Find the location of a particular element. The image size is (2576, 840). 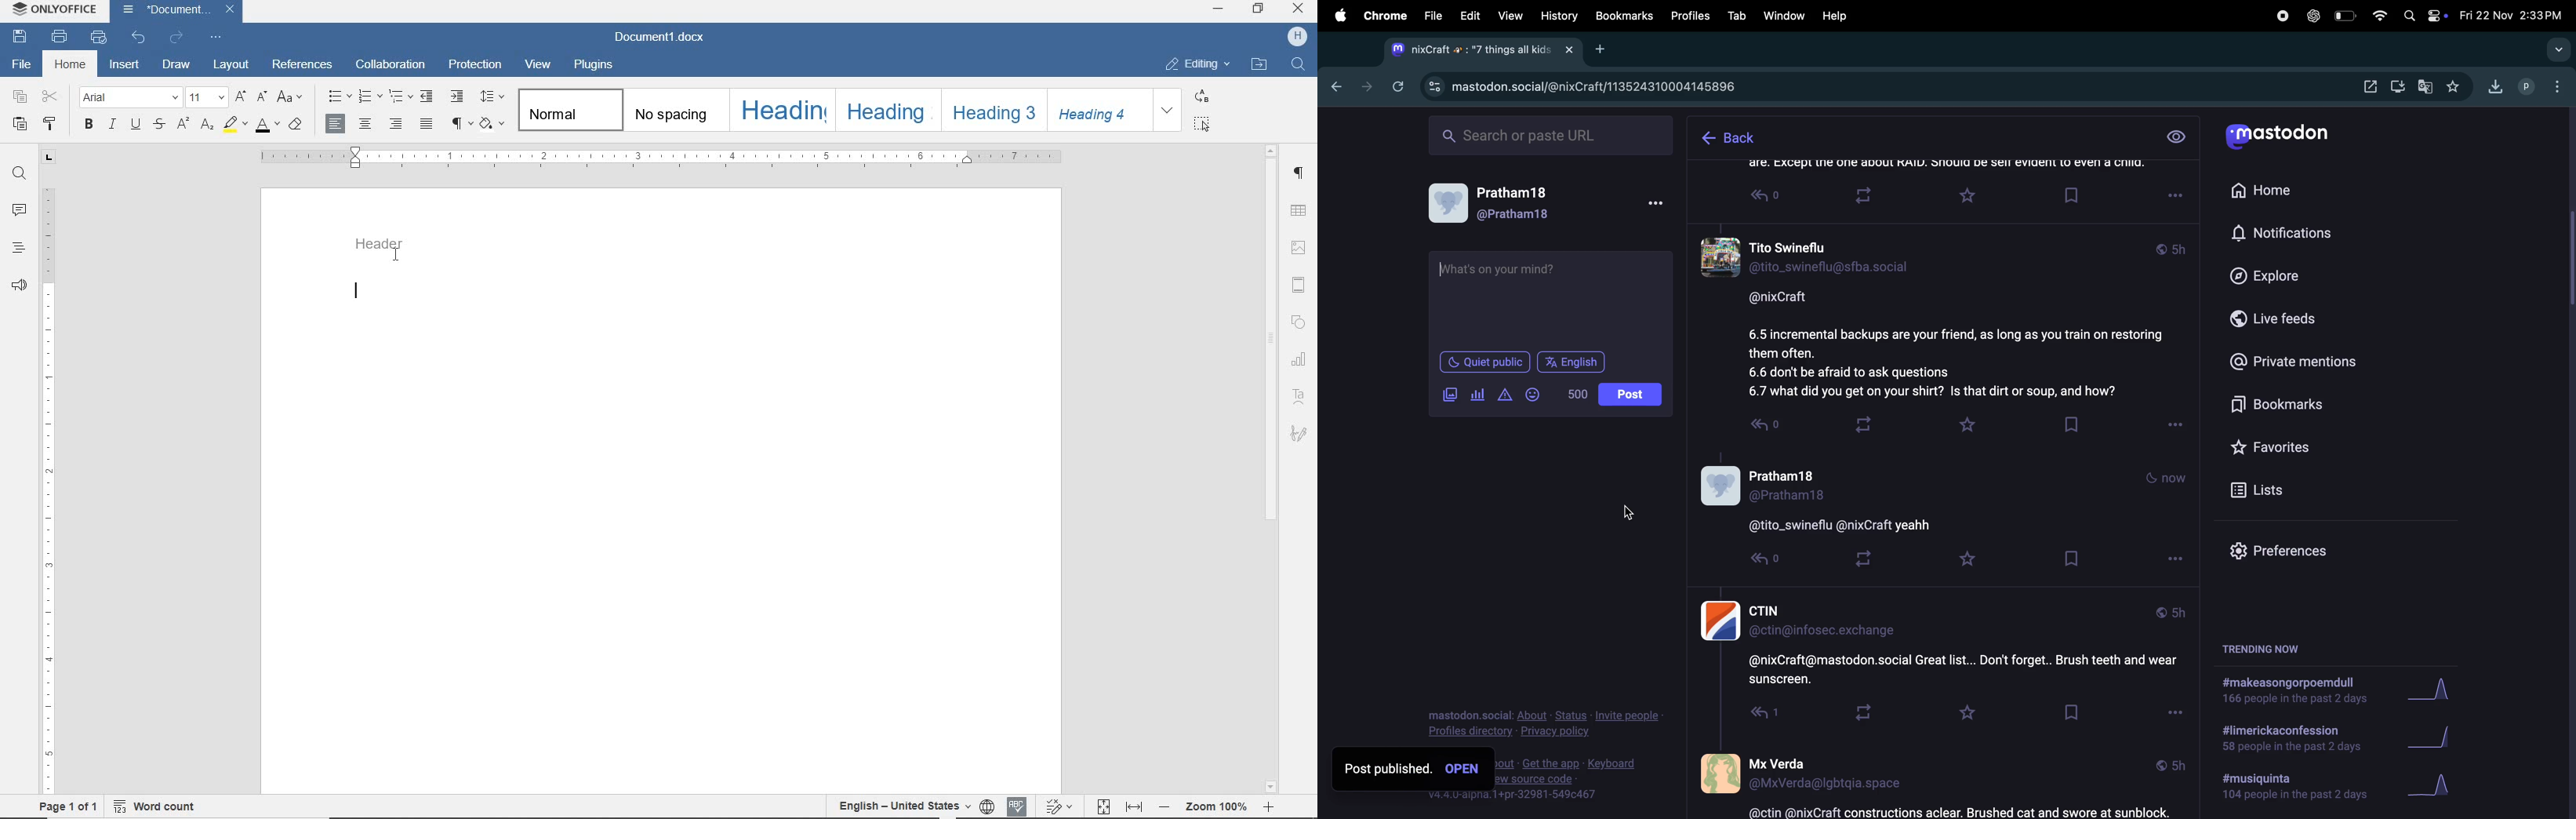

apple widgets is located at coordinates (2426, 16).